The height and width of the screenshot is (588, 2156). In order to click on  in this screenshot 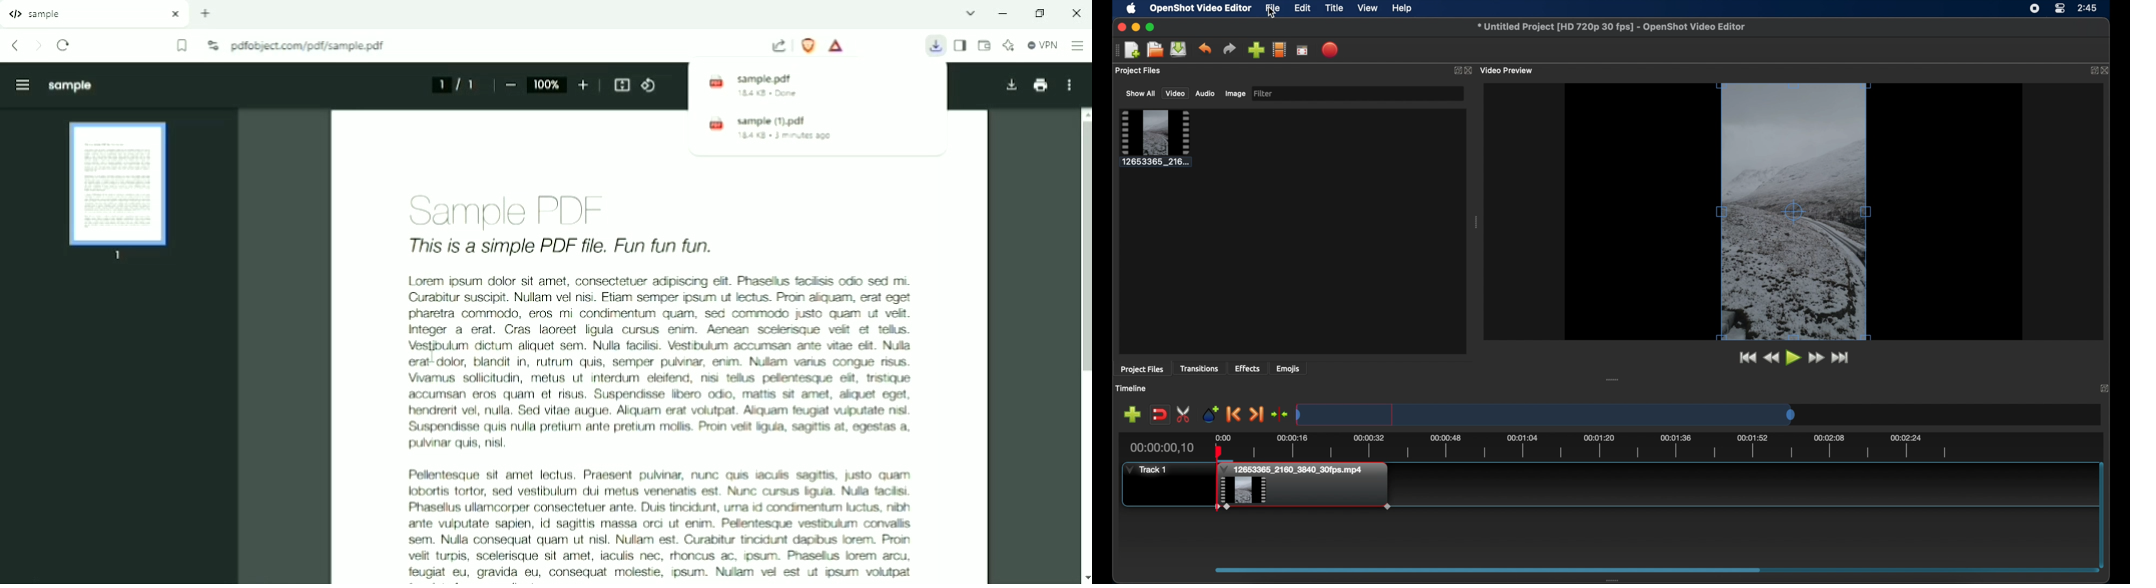, I will do `click(1280, 414)`.